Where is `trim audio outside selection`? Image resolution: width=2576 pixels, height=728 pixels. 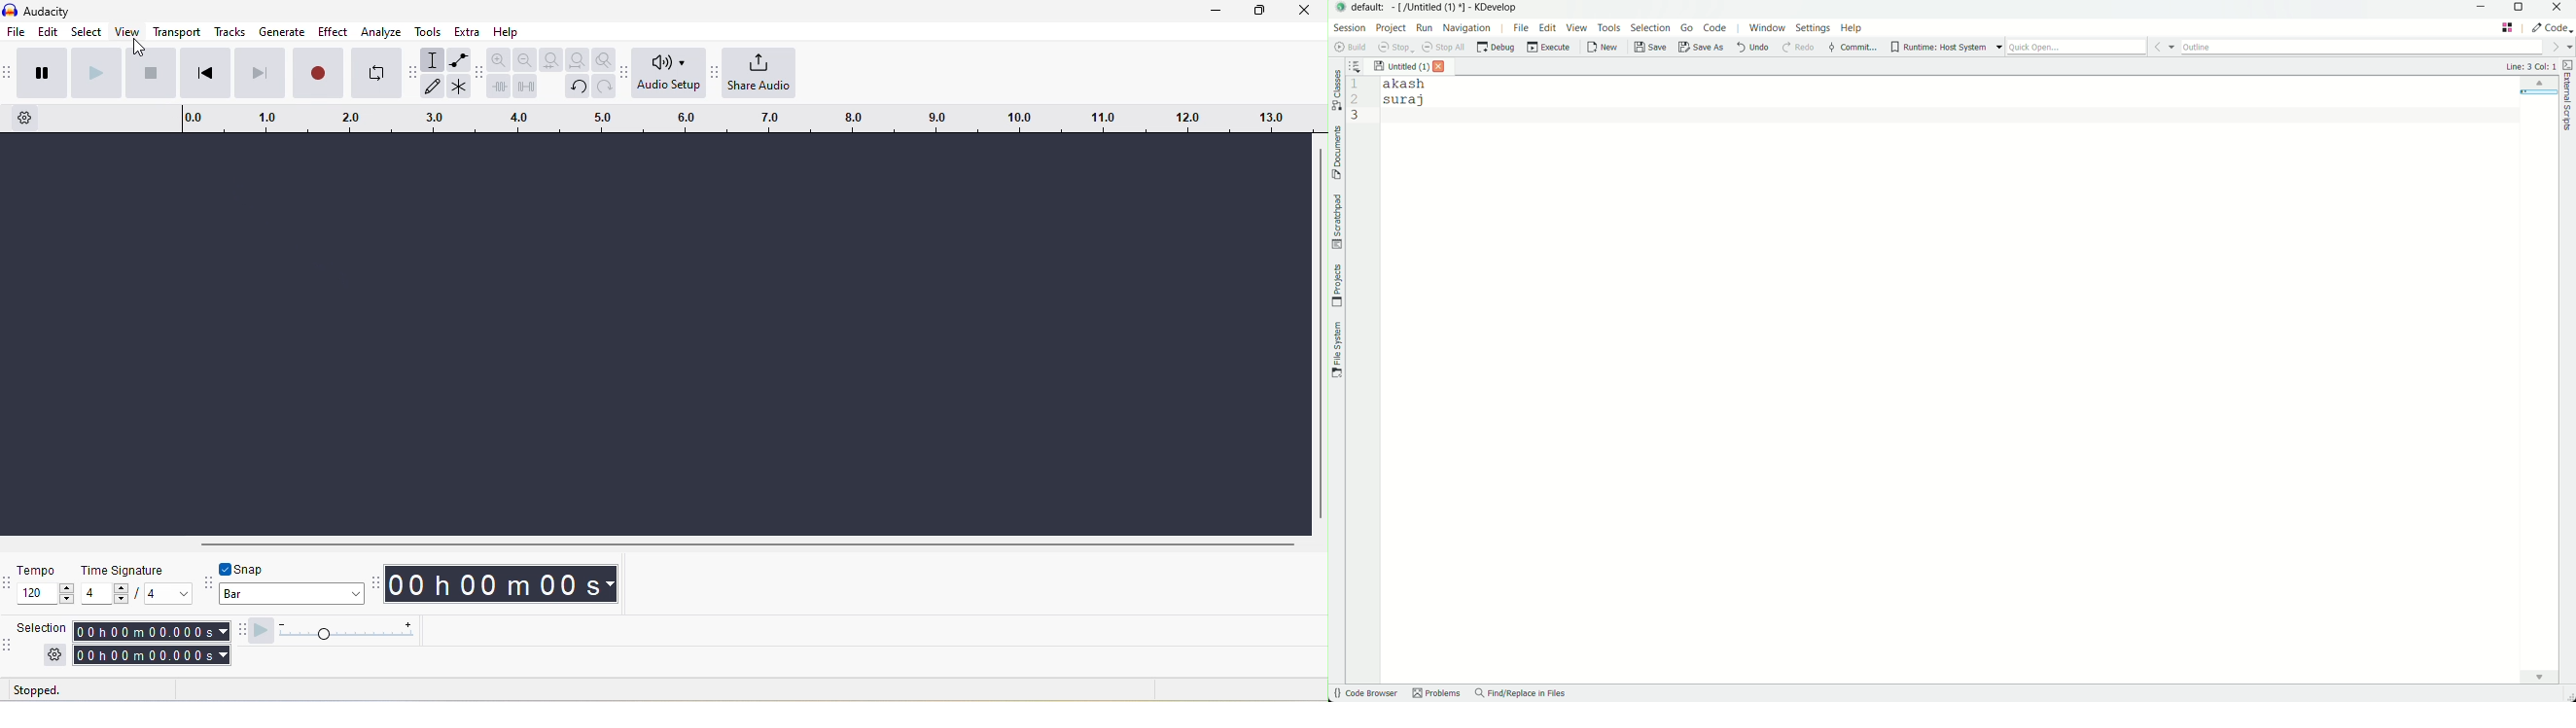
trim audio outside selection is located at coordinates (498, 86).